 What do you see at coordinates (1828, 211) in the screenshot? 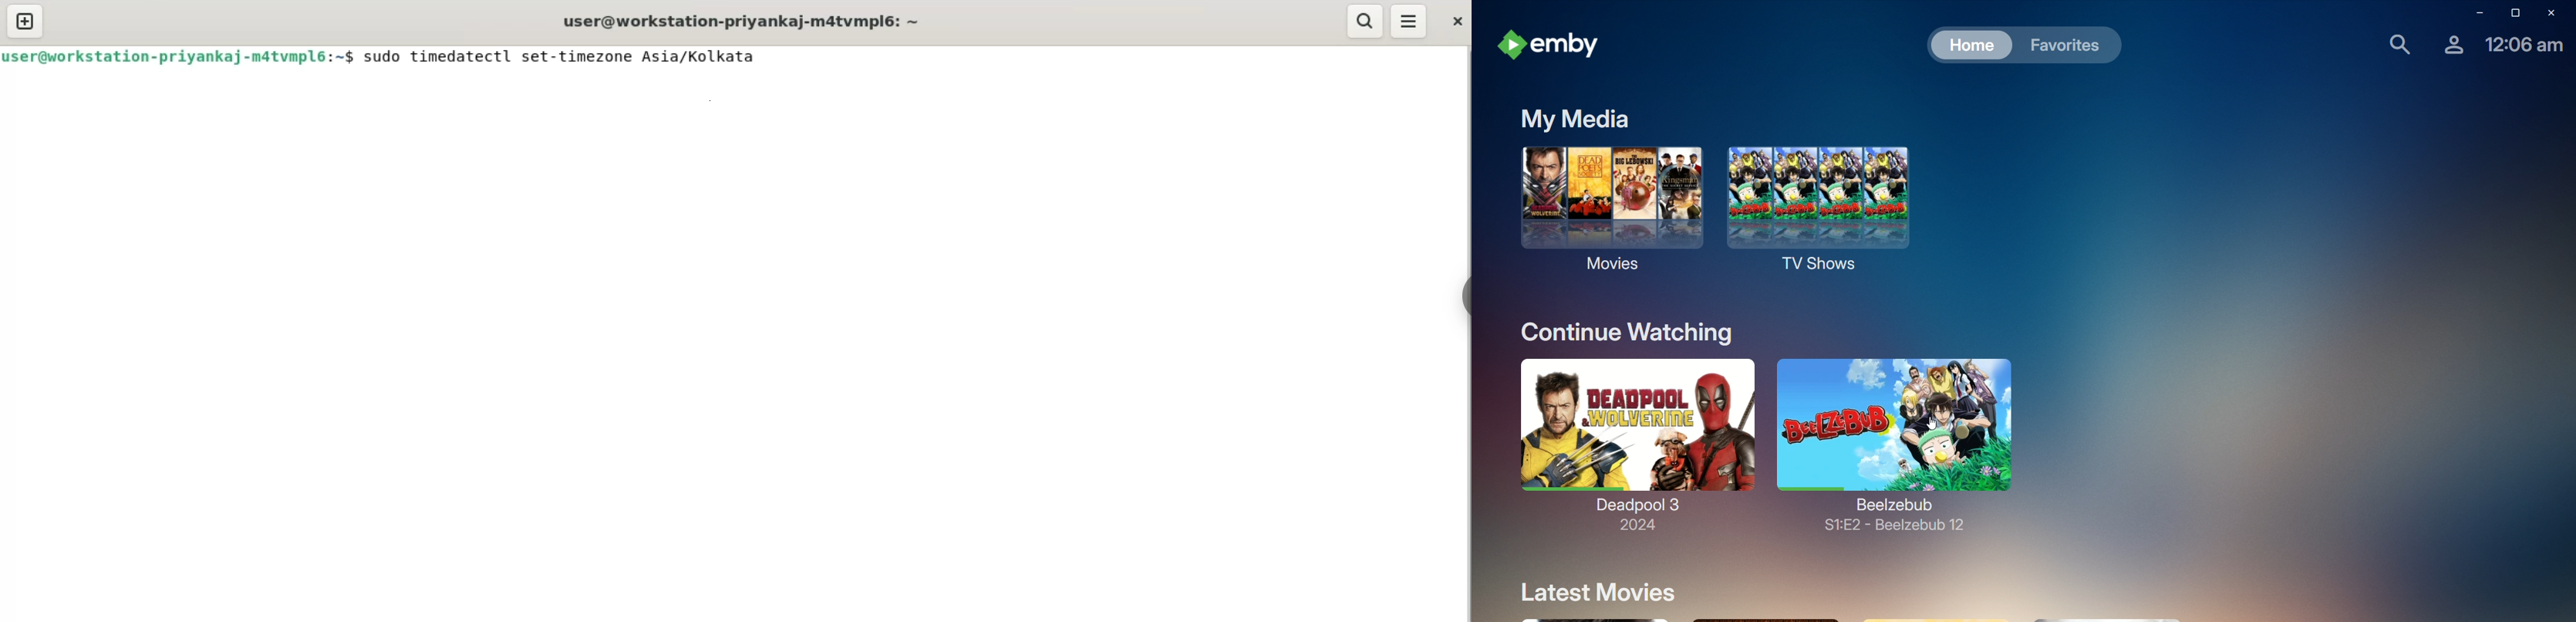
I see `TV Shows` at bounding box center [1828, 211].